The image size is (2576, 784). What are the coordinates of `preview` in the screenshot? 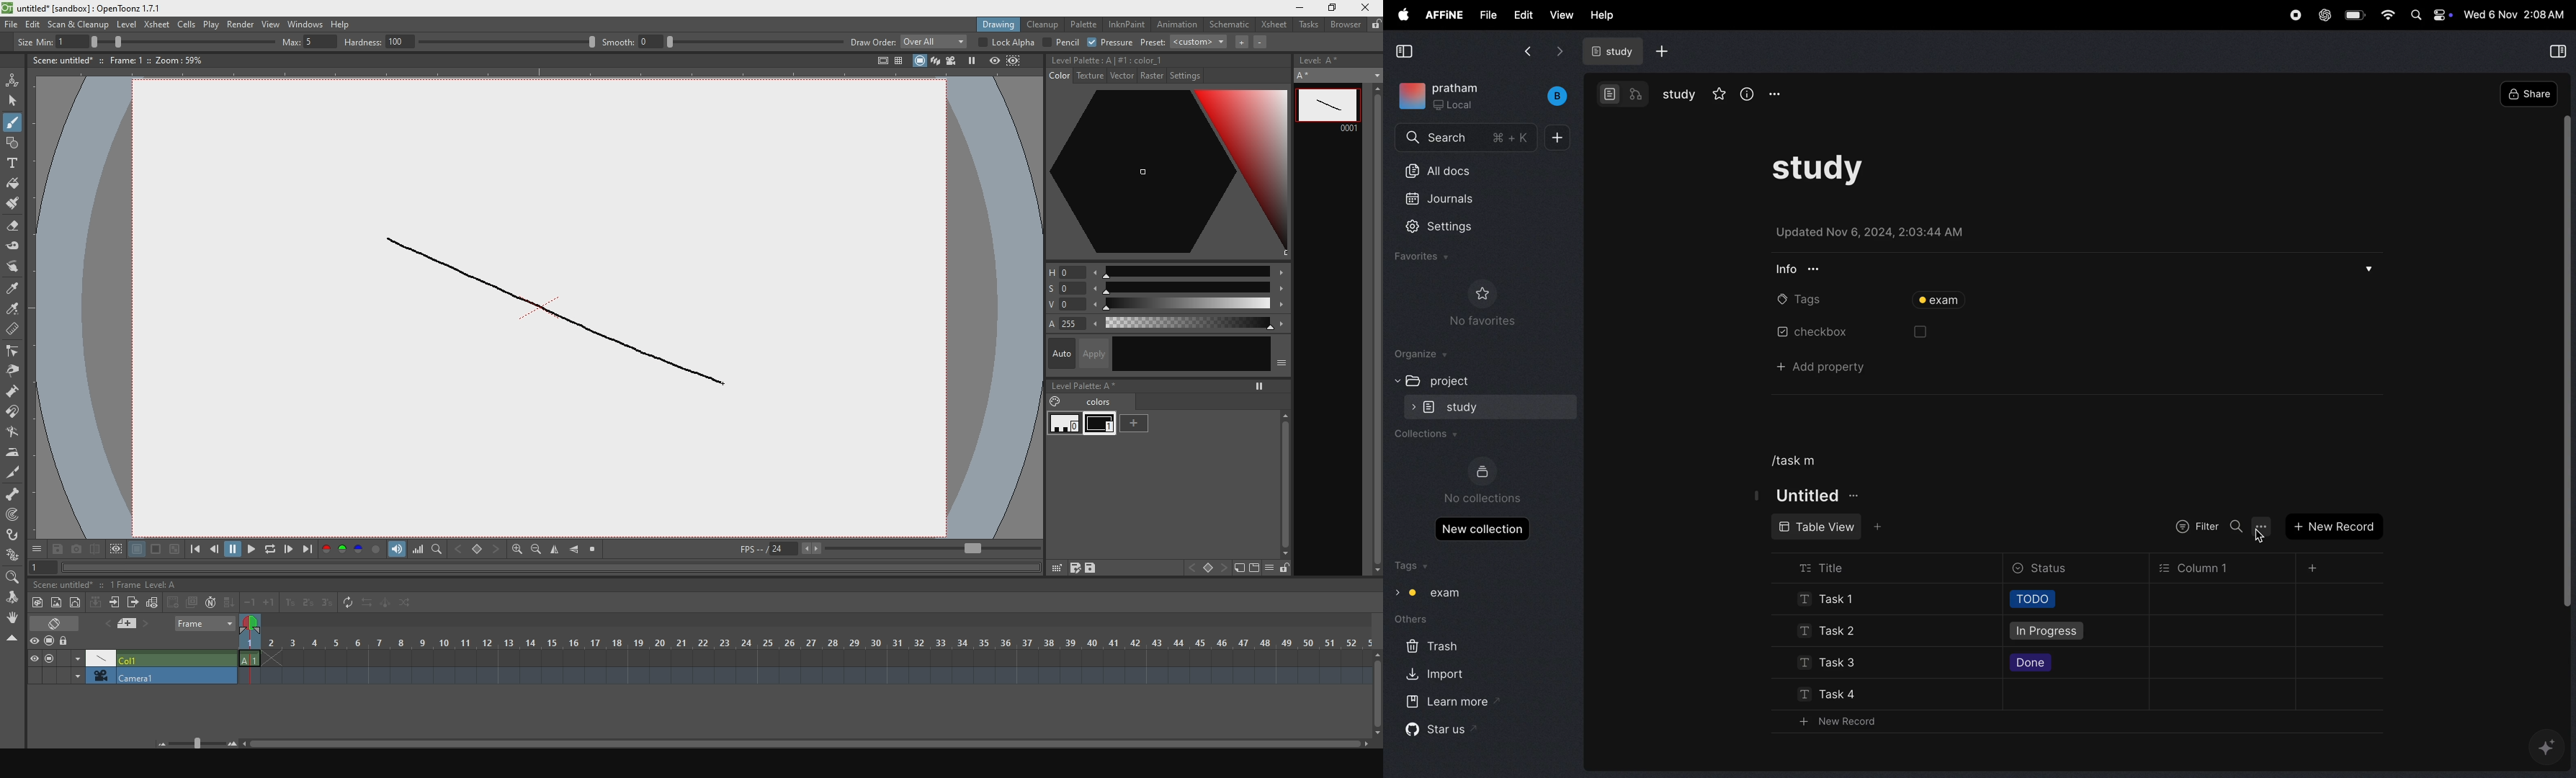 It's located at (993, 62).